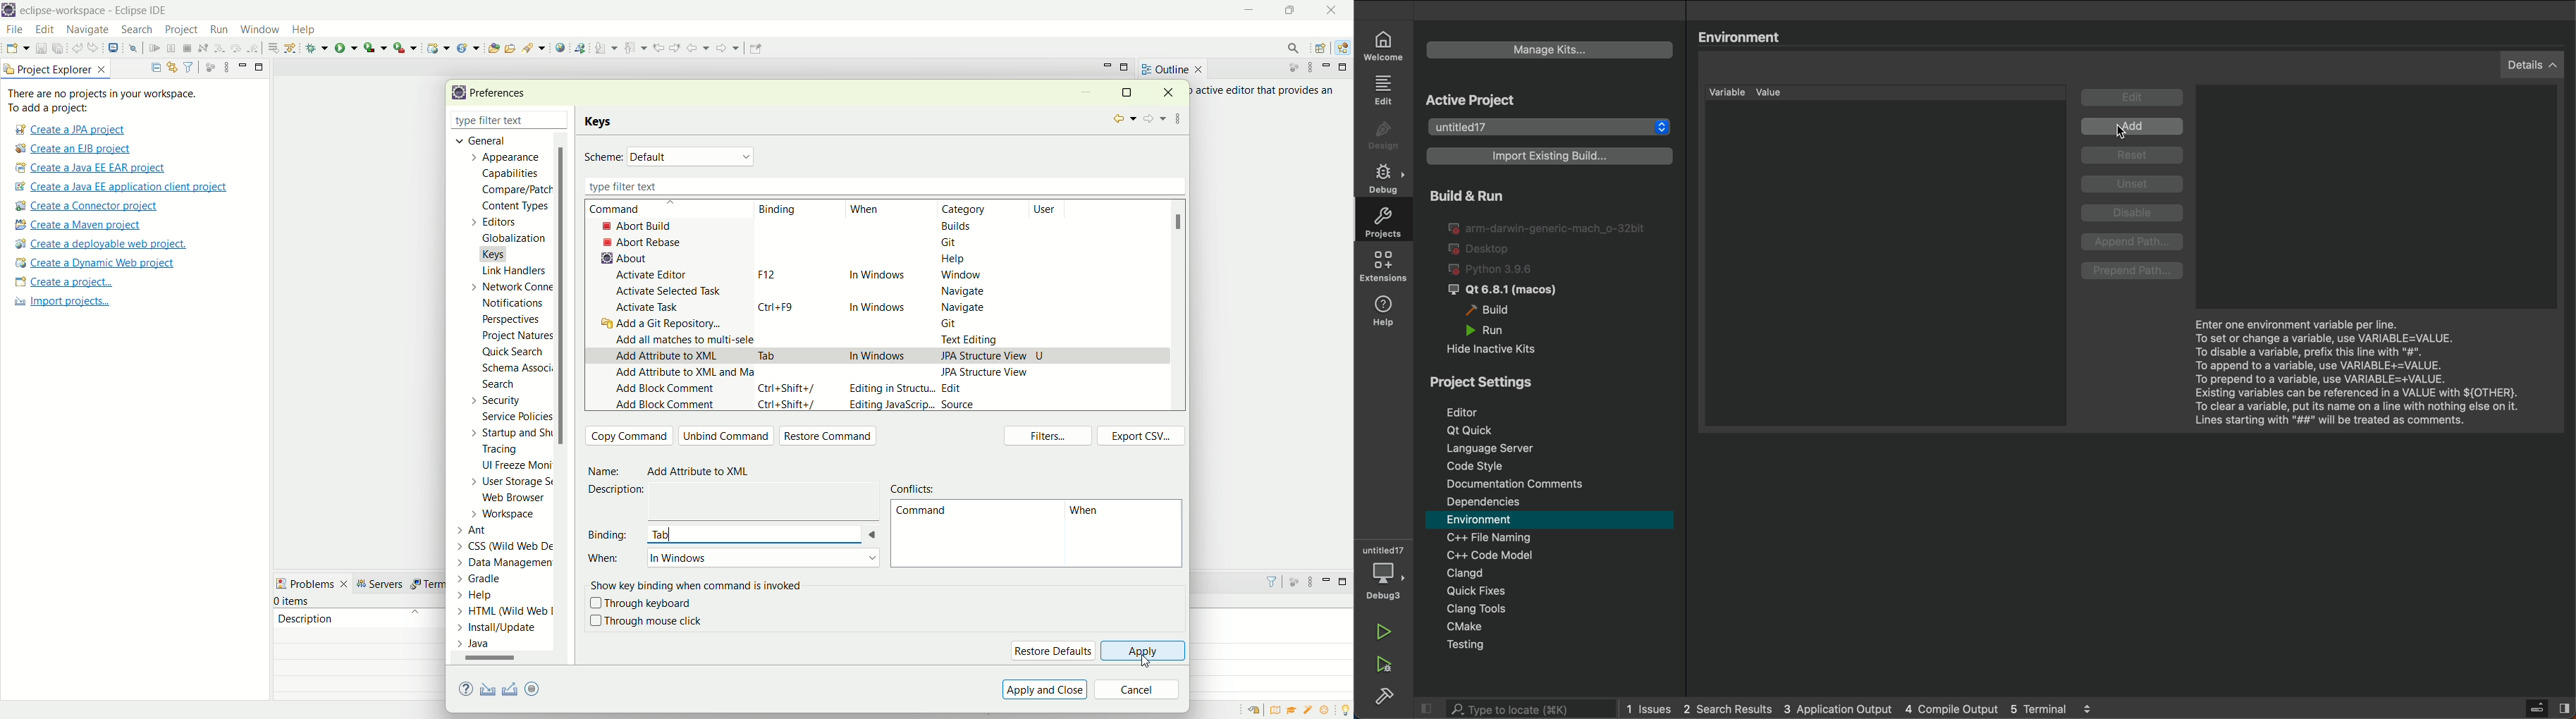 This screenshot has height=728, width=2576. What do you see at coordinates (456, 93) in the screenshot?
I see `logo` at bounding box center [456, 93].